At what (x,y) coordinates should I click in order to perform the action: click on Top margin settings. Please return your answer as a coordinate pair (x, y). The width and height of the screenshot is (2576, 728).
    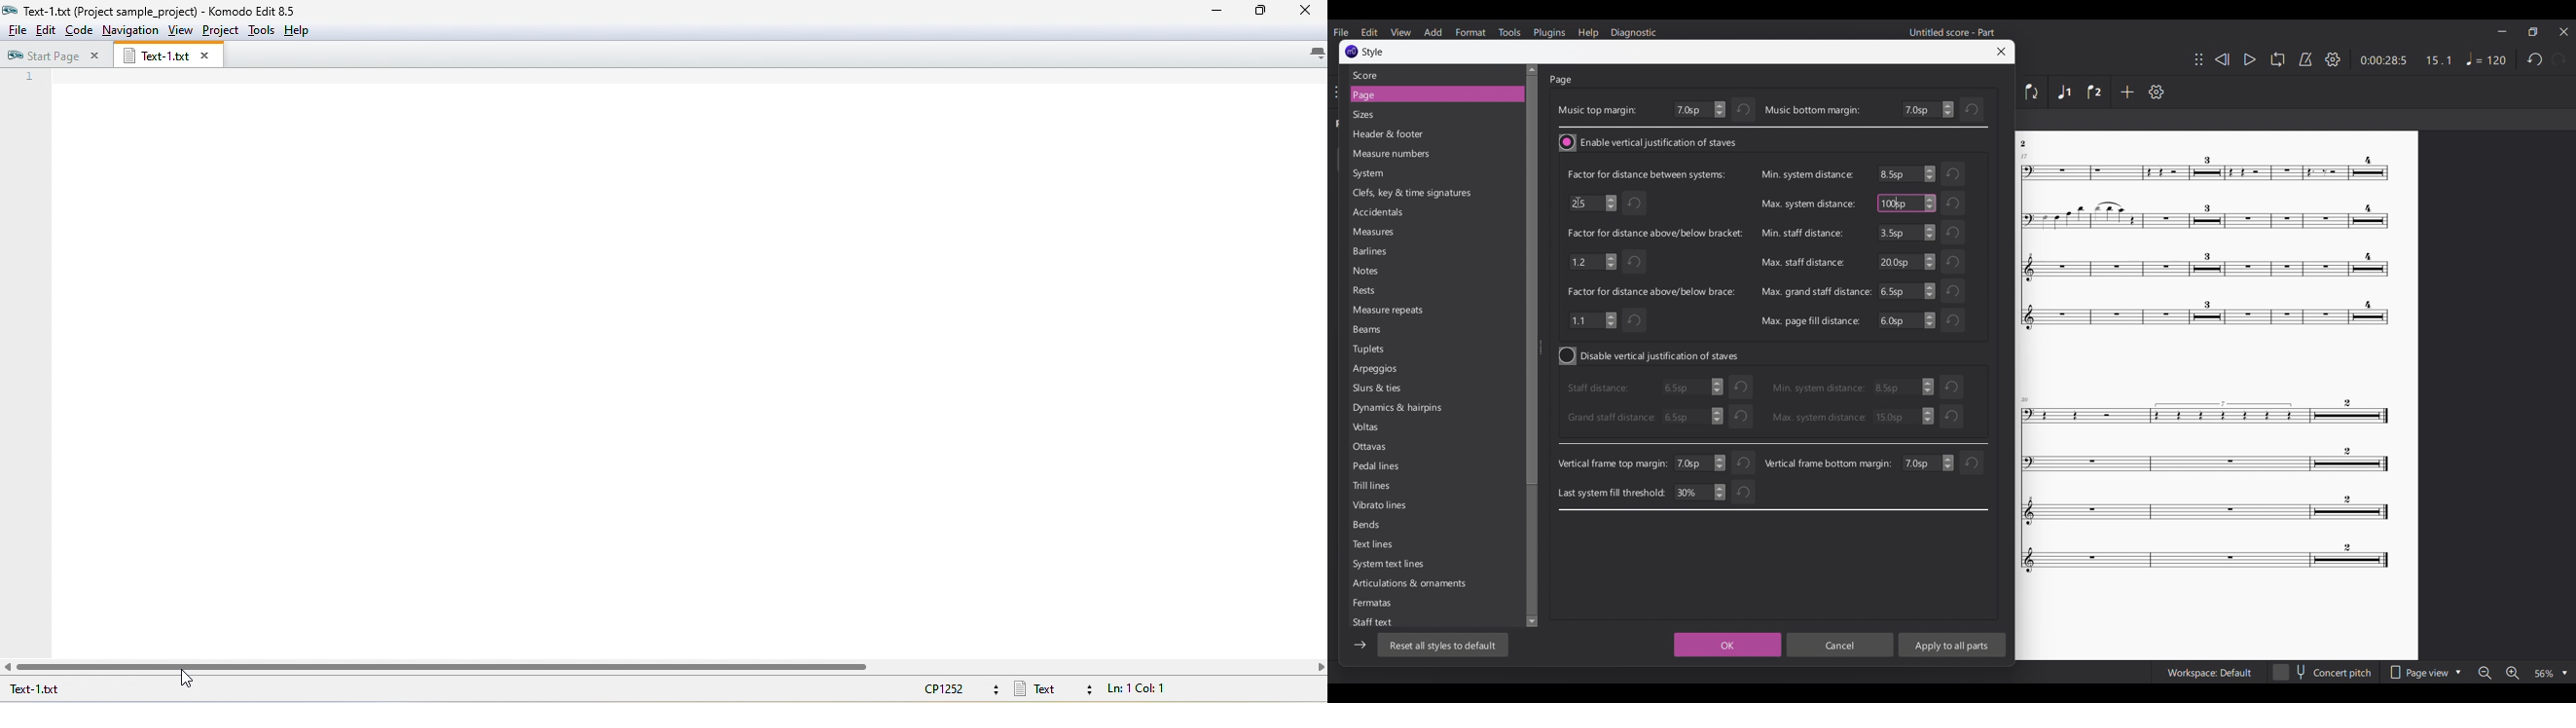
    Looking at the image, I should click on (1700, 110).